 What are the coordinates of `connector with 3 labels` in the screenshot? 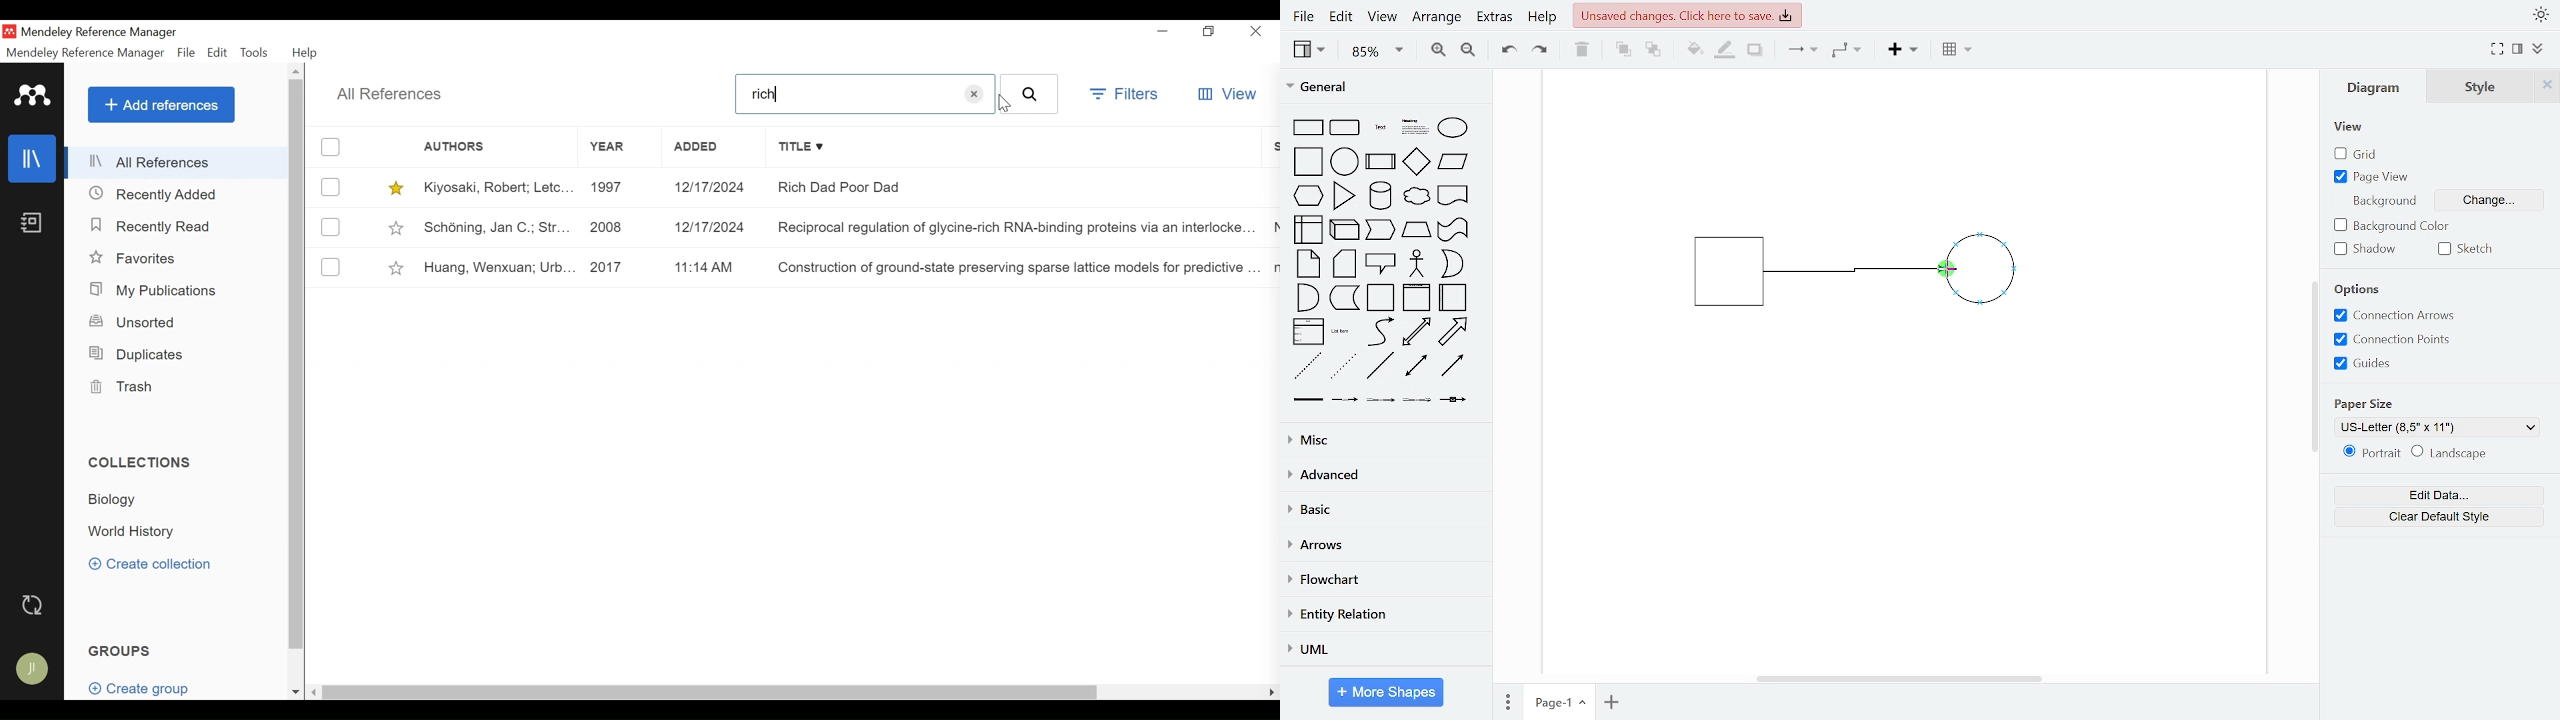 It's located at (1419, 401).